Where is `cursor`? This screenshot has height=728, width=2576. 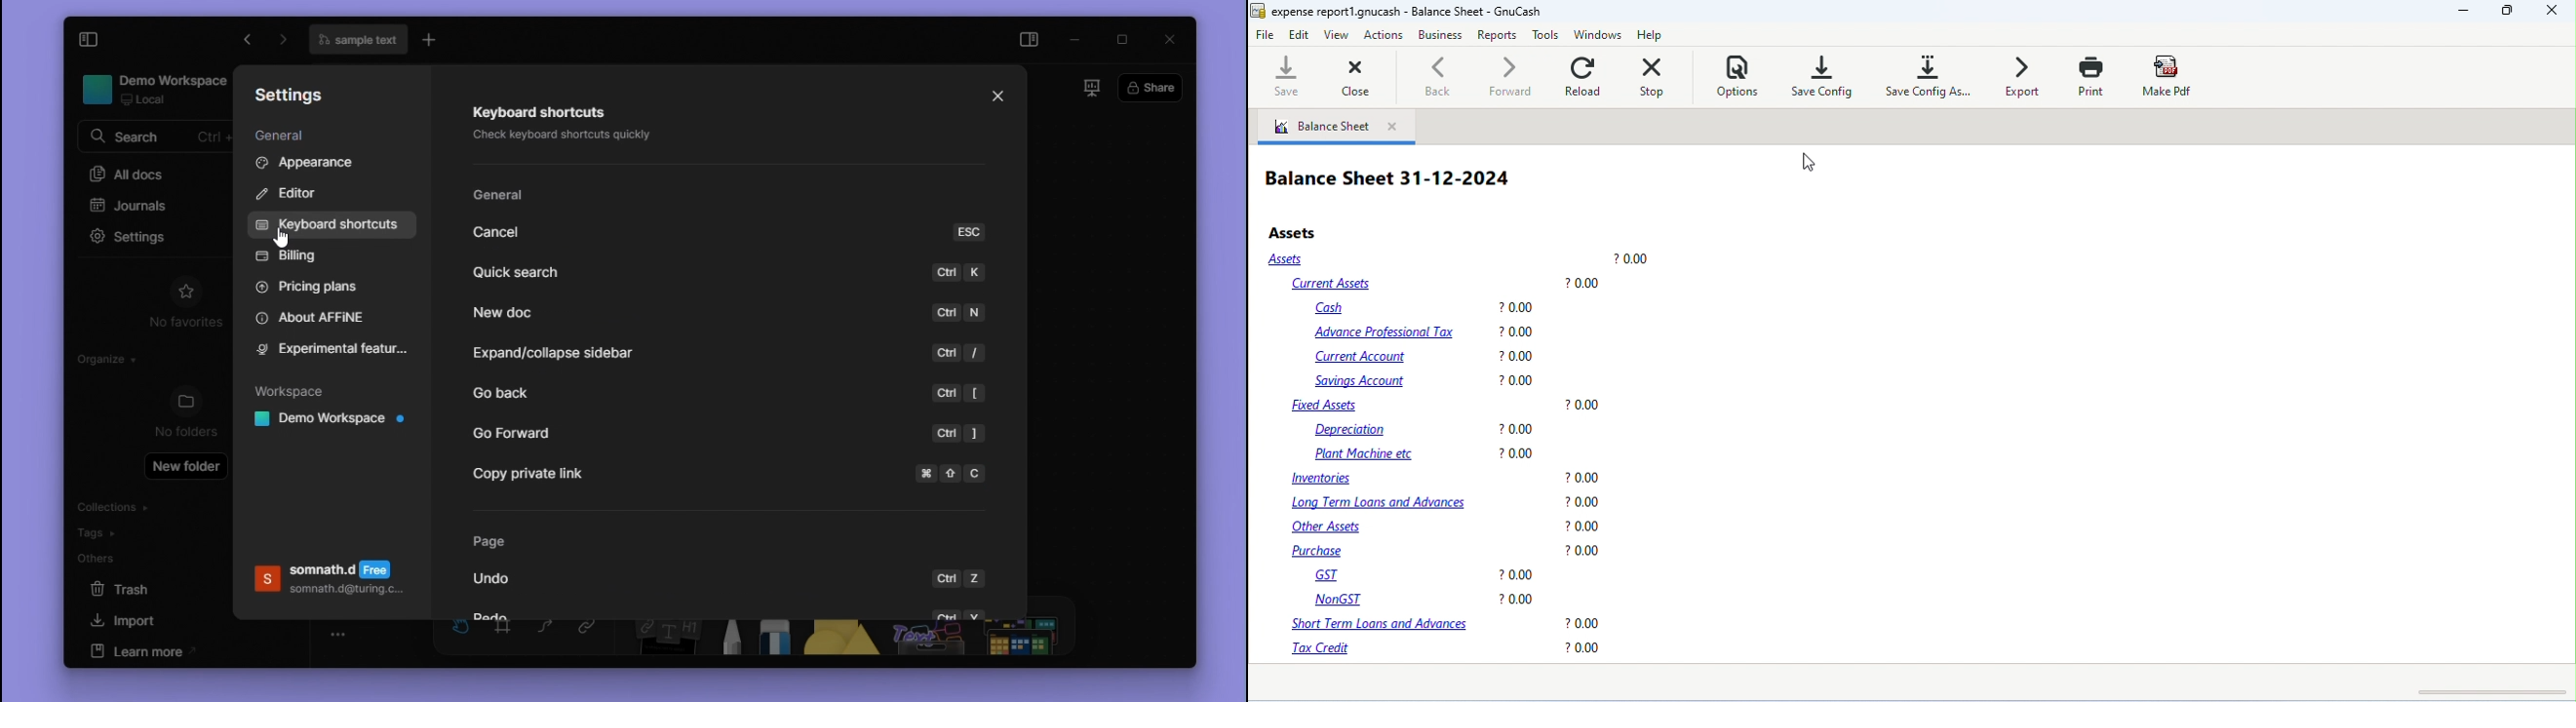
cursor is located at coordinates (1809, 161).